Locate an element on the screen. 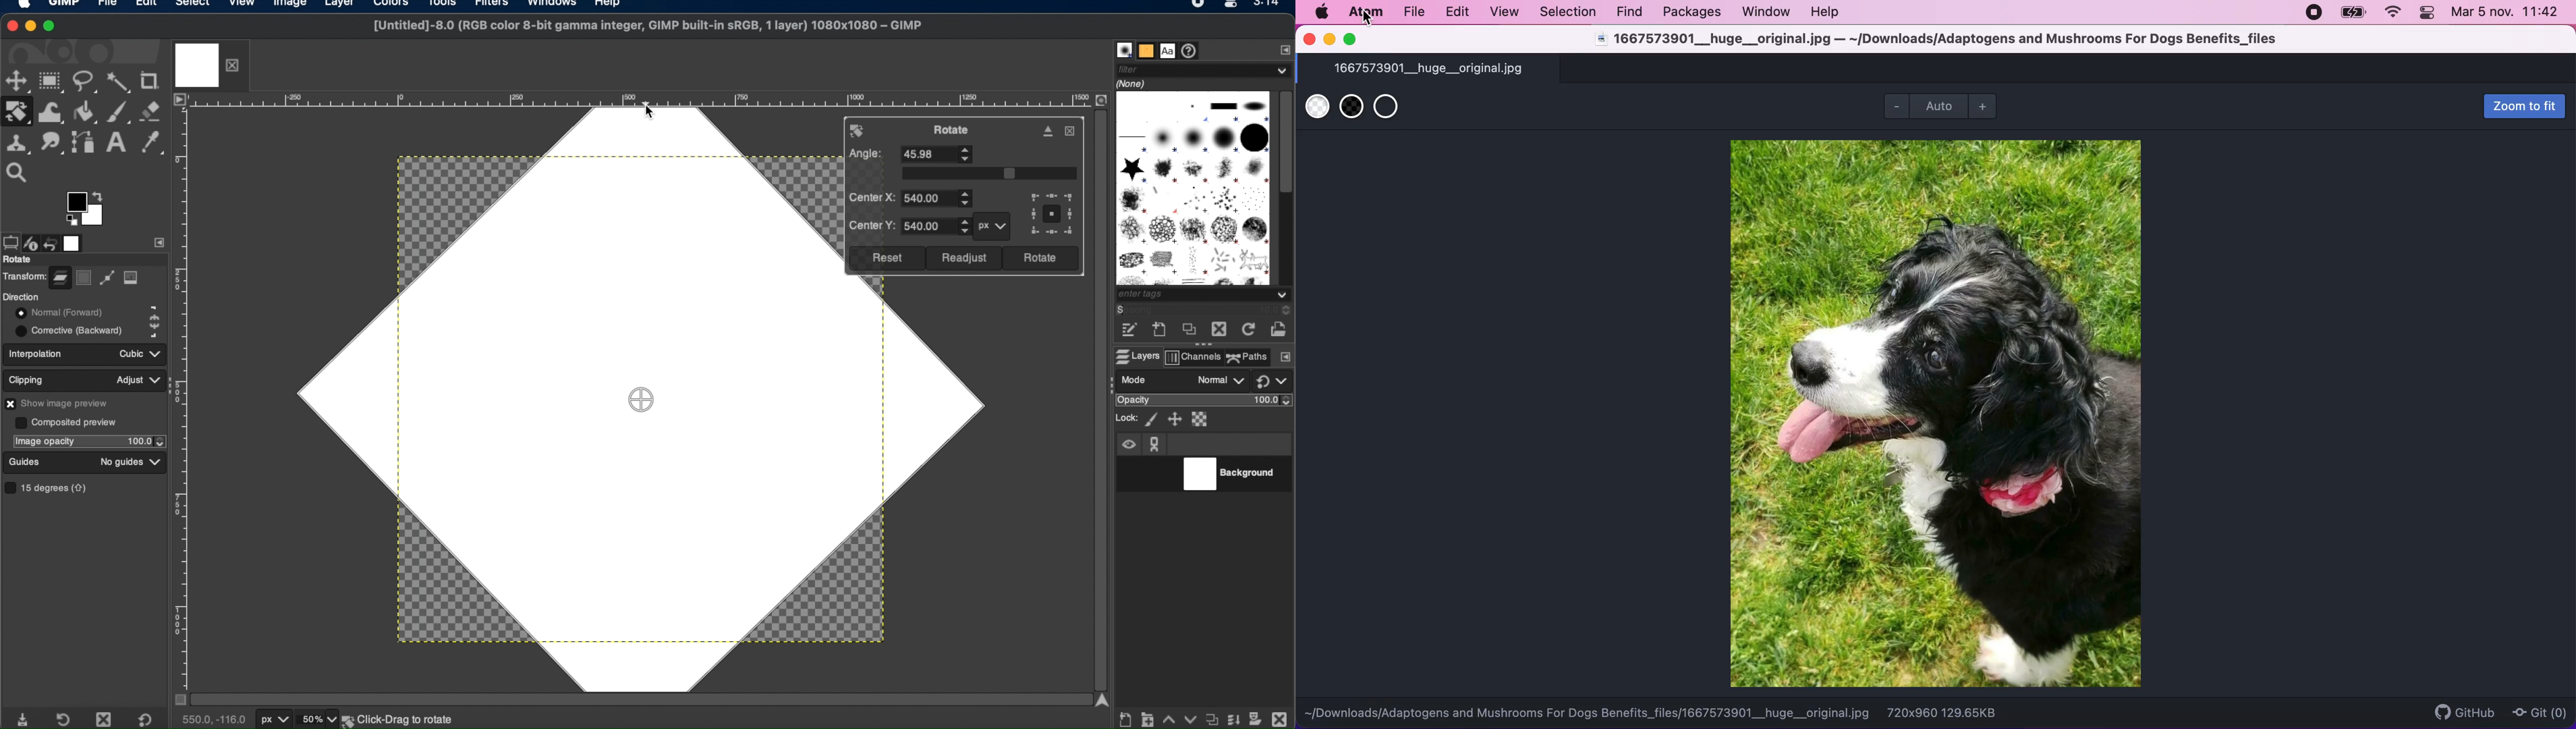  visibility icon is located at coordinates (1128, 446).